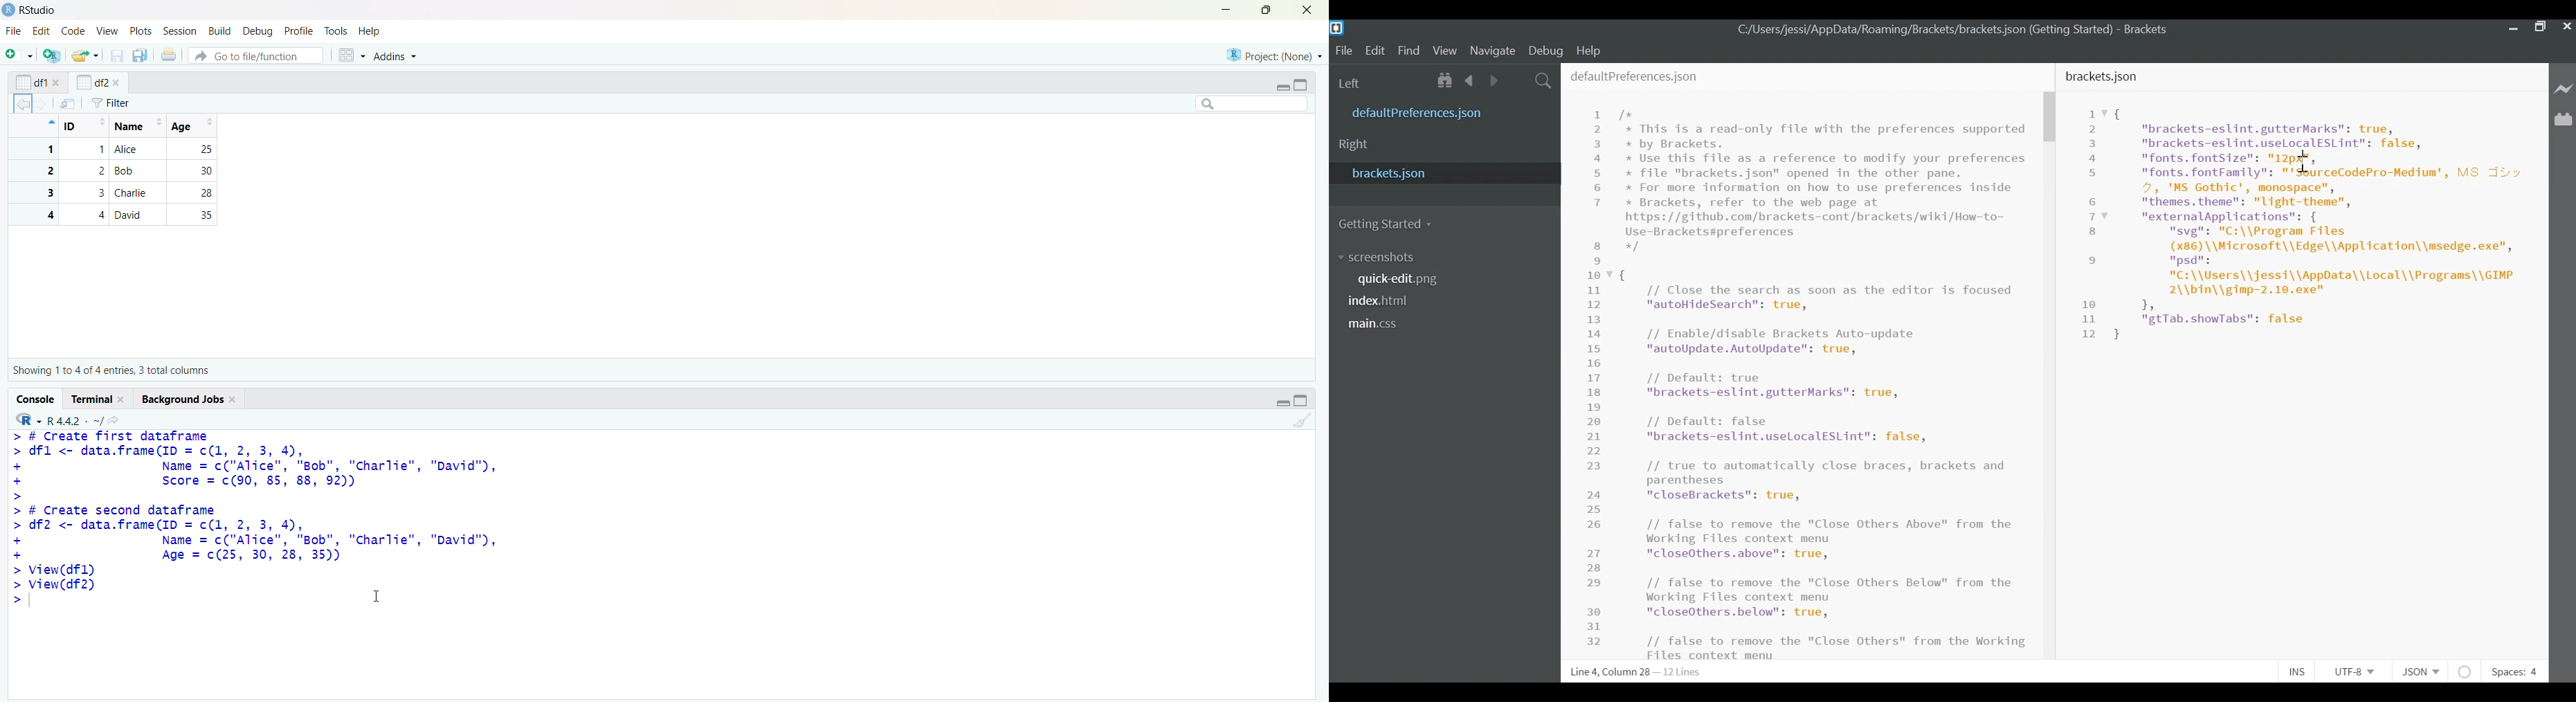 The image size is (2576, 728). I want to click on add file as, so click(22, 55).